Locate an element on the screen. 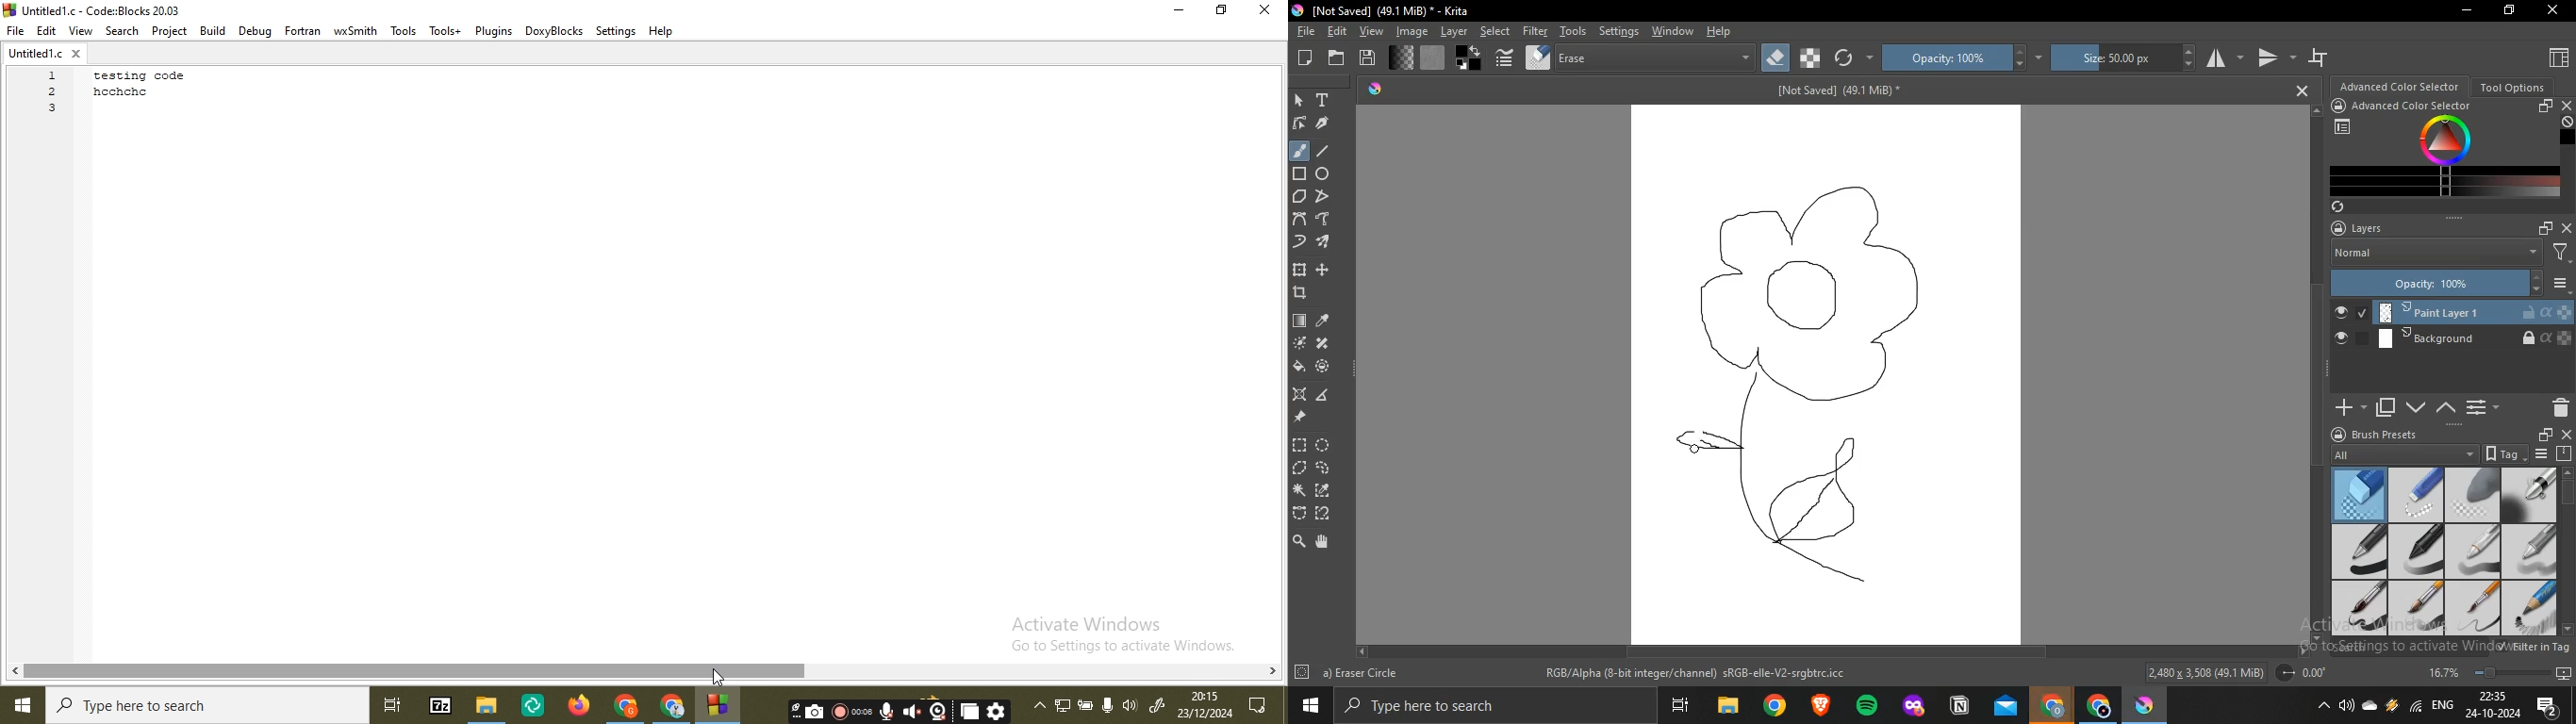 This screenshot has width=2576, height=728. colorize mask tool is located at coordinates (1297, 344).